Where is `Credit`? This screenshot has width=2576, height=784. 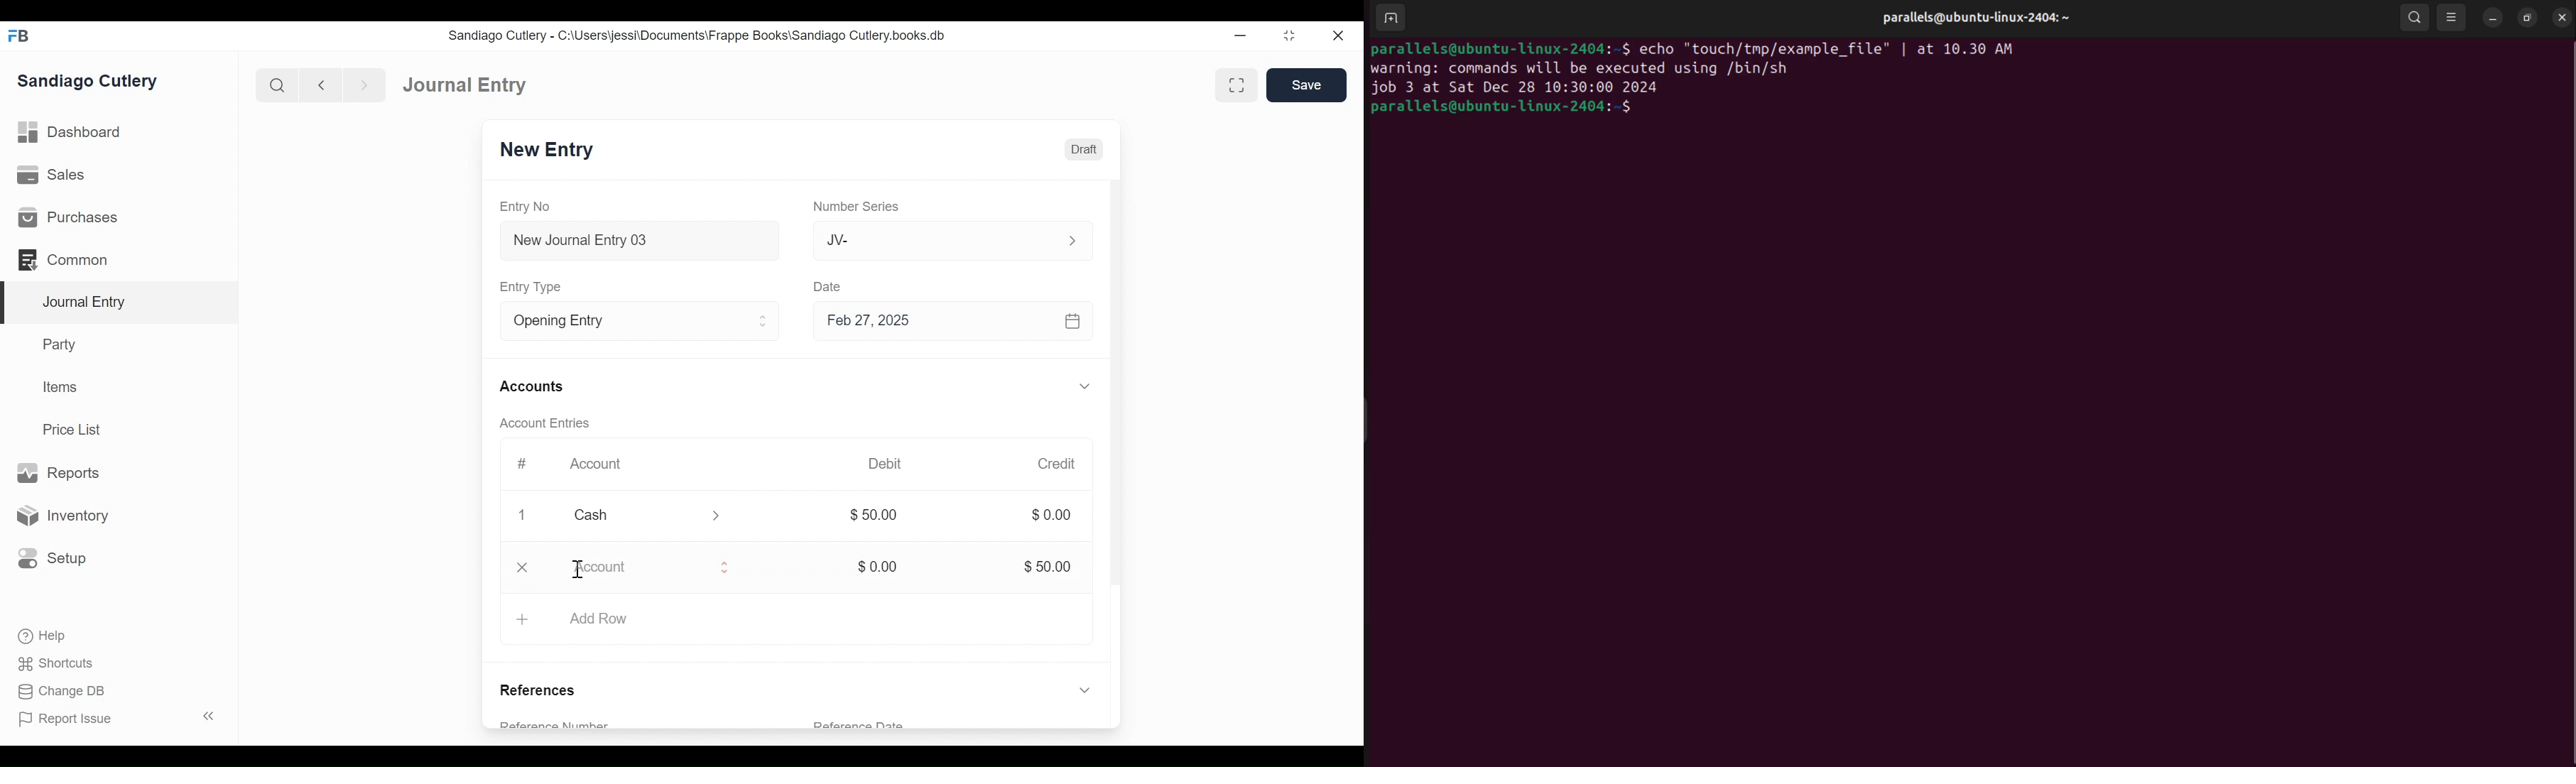
Credit is located at coordinates (1058, 464).